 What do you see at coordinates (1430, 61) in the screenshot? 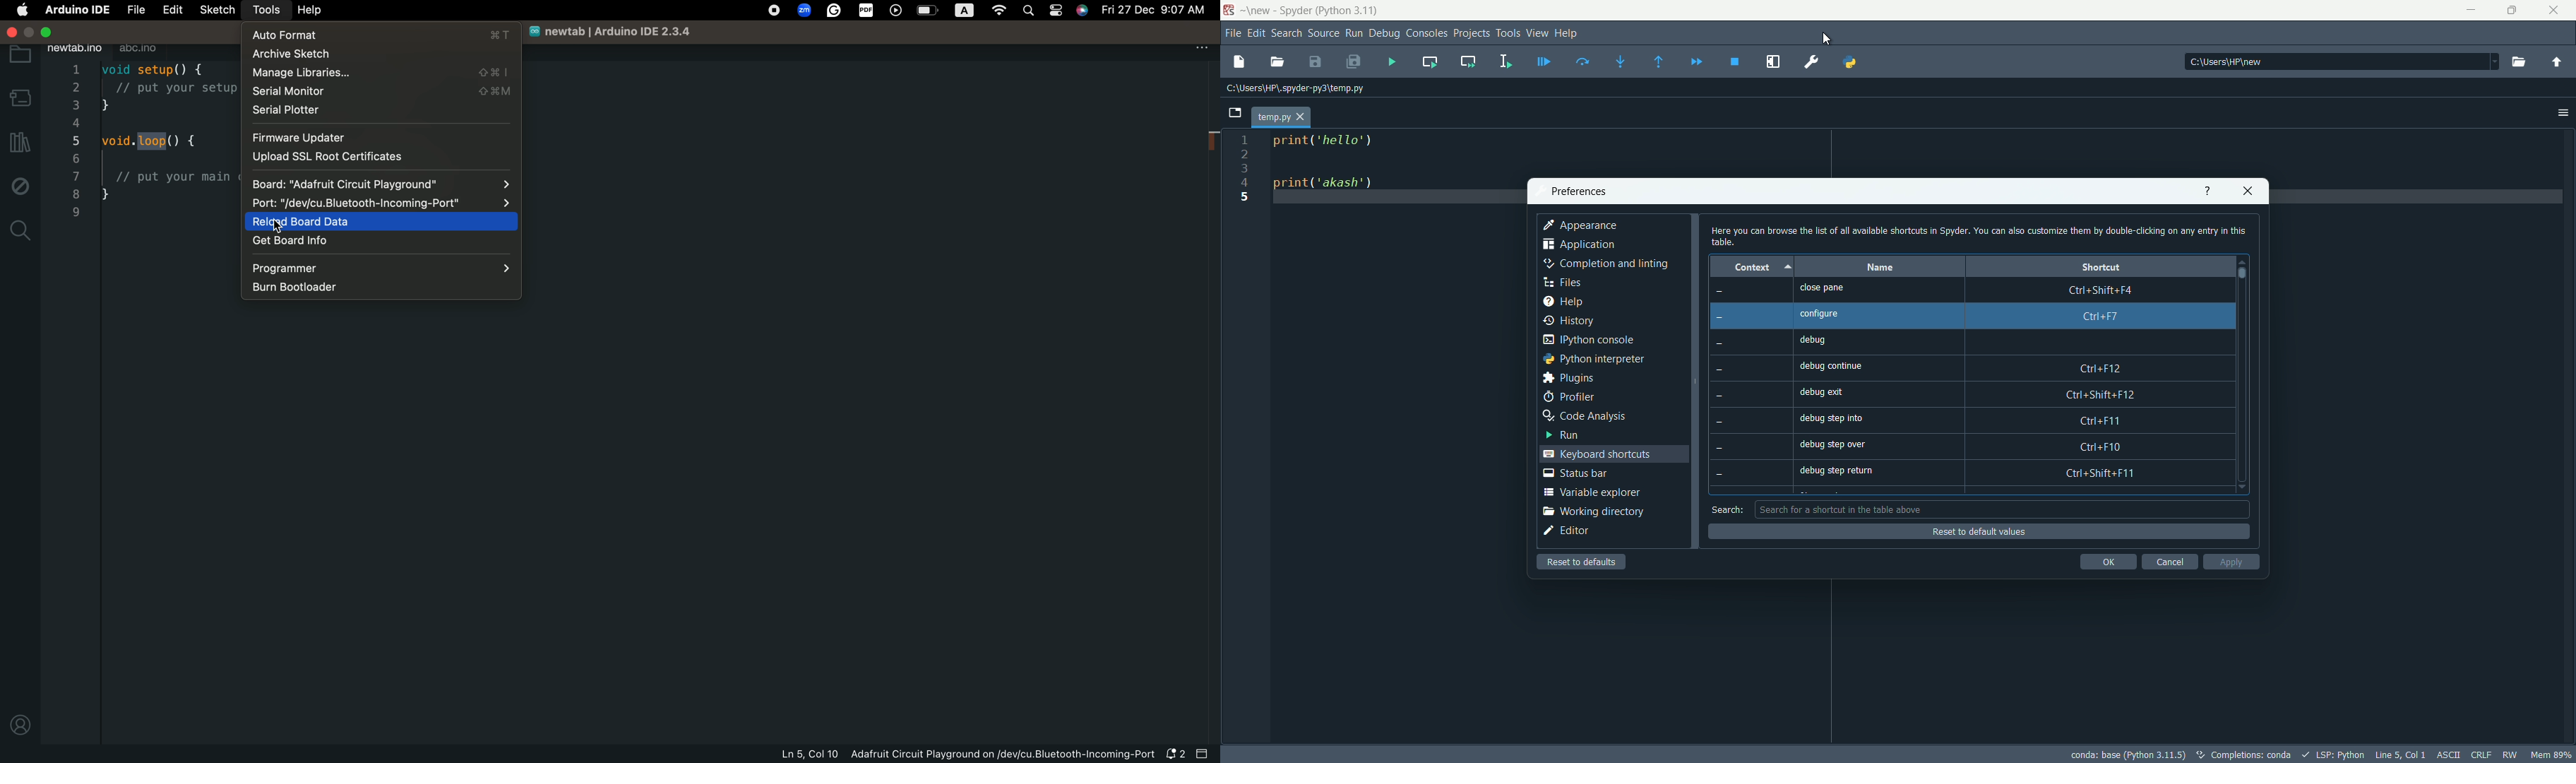
I see `run current cell` at bounding box center [1430, 61].